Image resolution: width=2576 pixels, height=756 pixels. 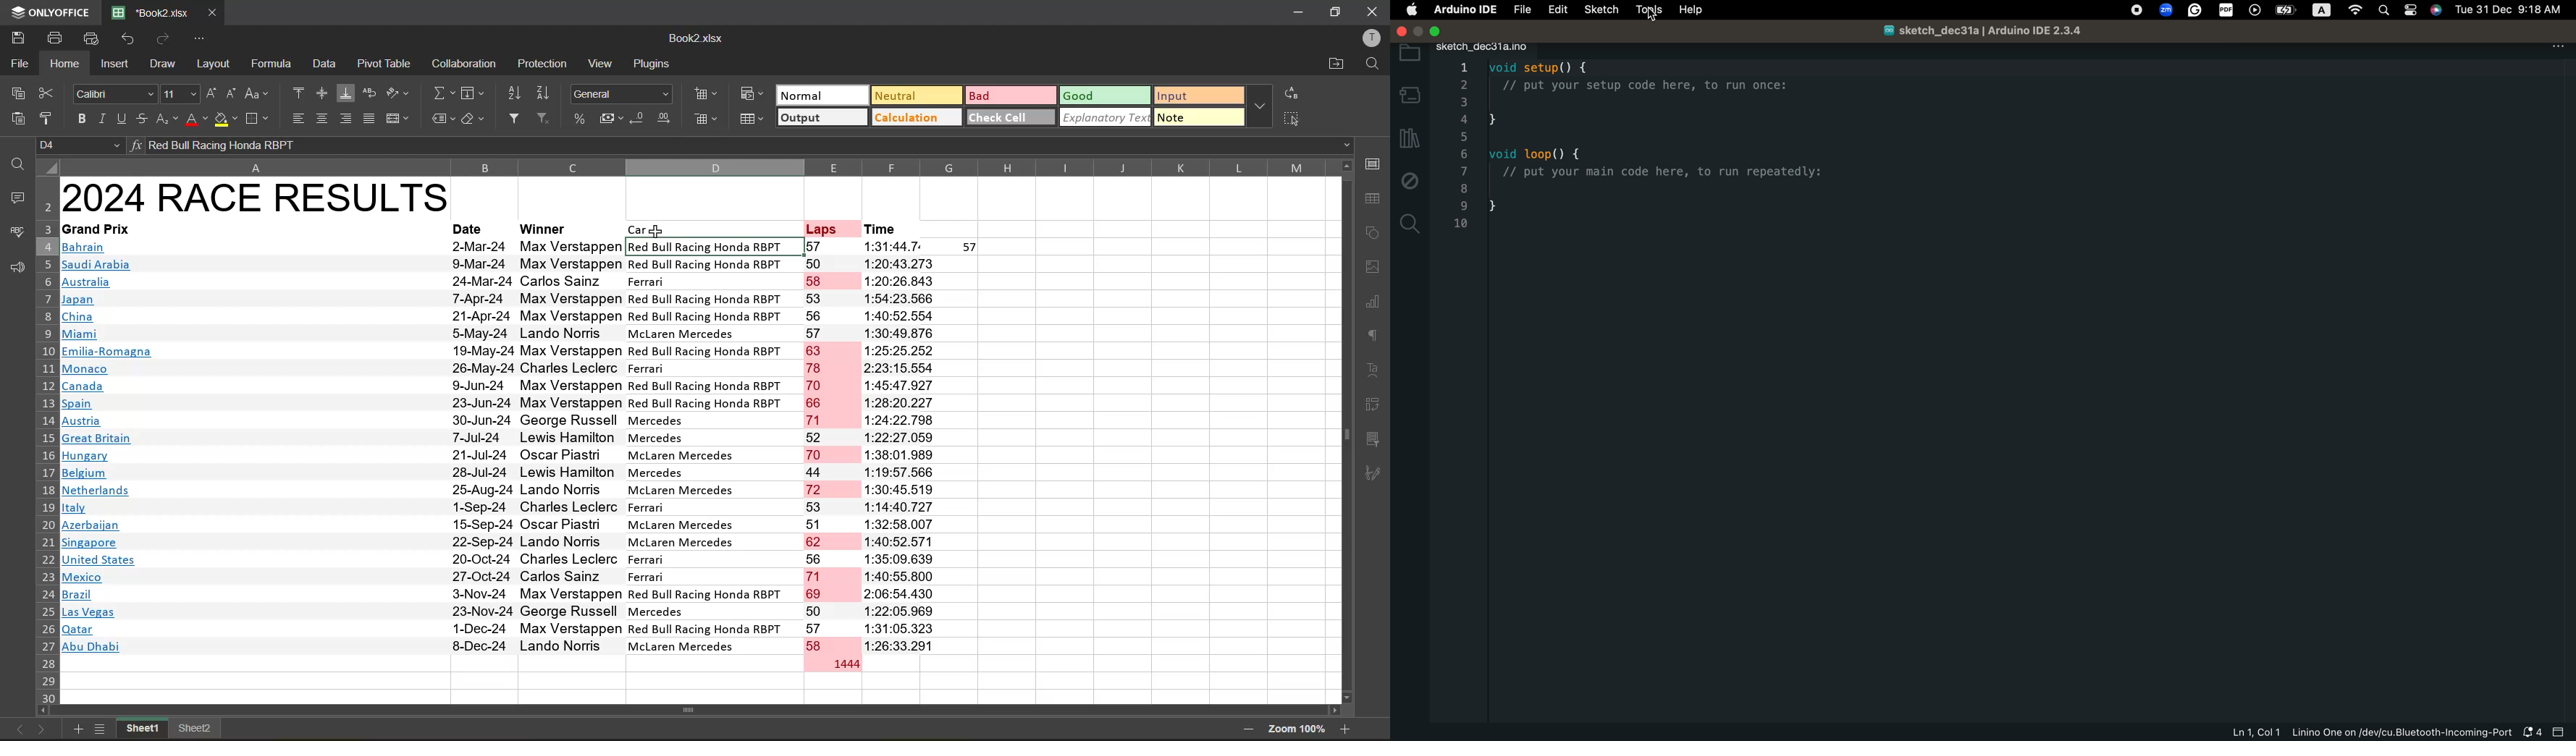 I want to click on sheet names, so click(x=170, y=727).